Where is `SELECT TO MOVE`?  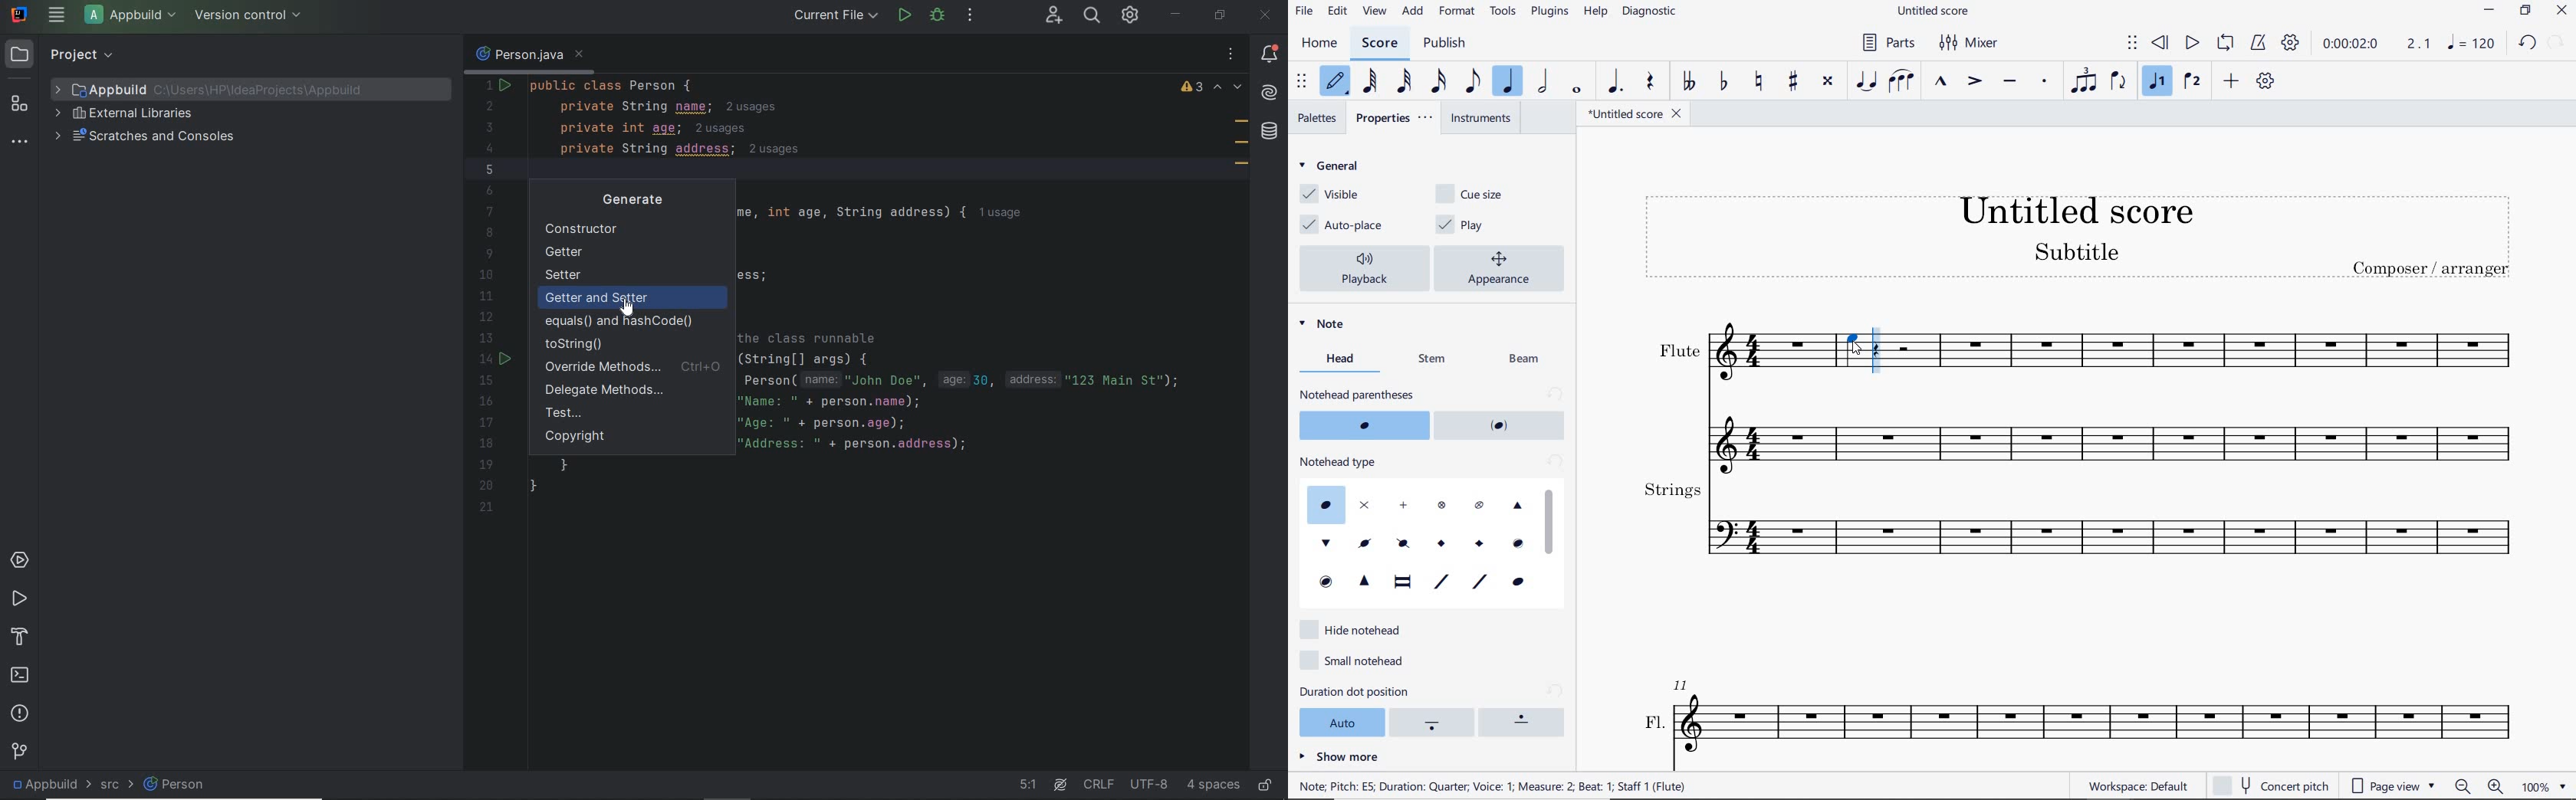
SELECT TO MOVE is located at coordinates (2132, 44).